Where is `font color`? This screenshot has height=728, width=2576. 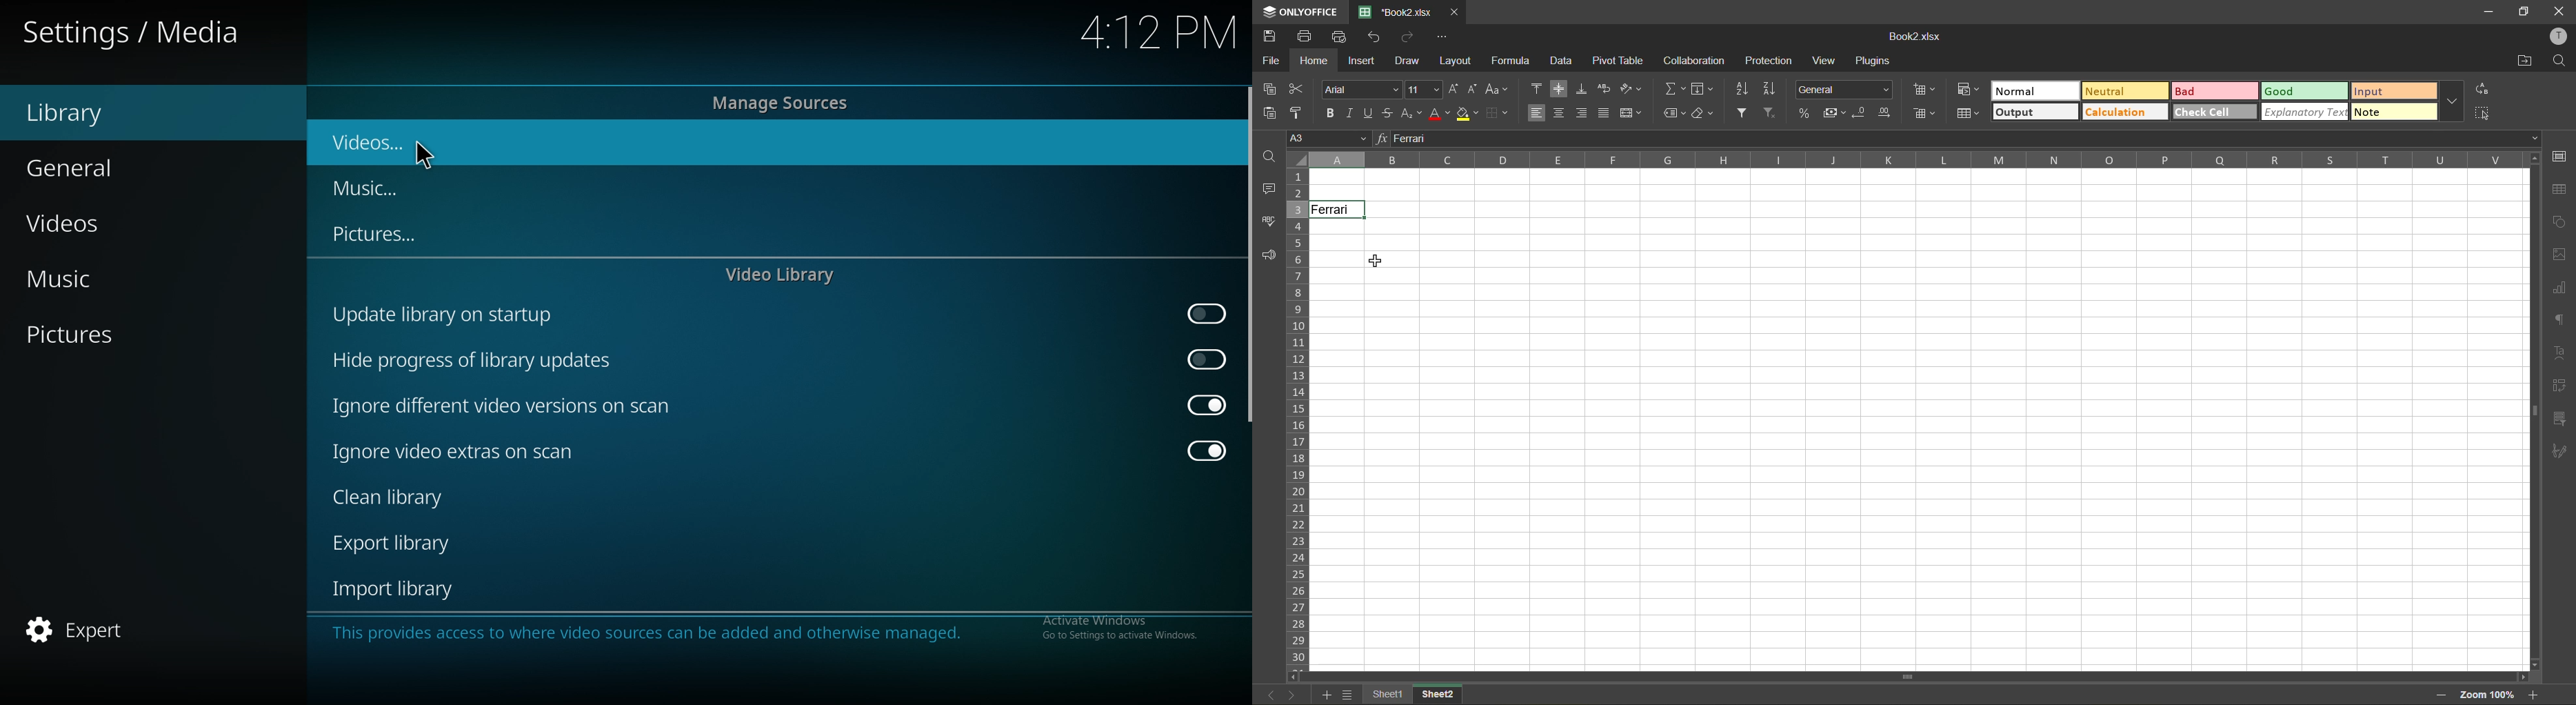 font color is located at coordinates (1439, 114).